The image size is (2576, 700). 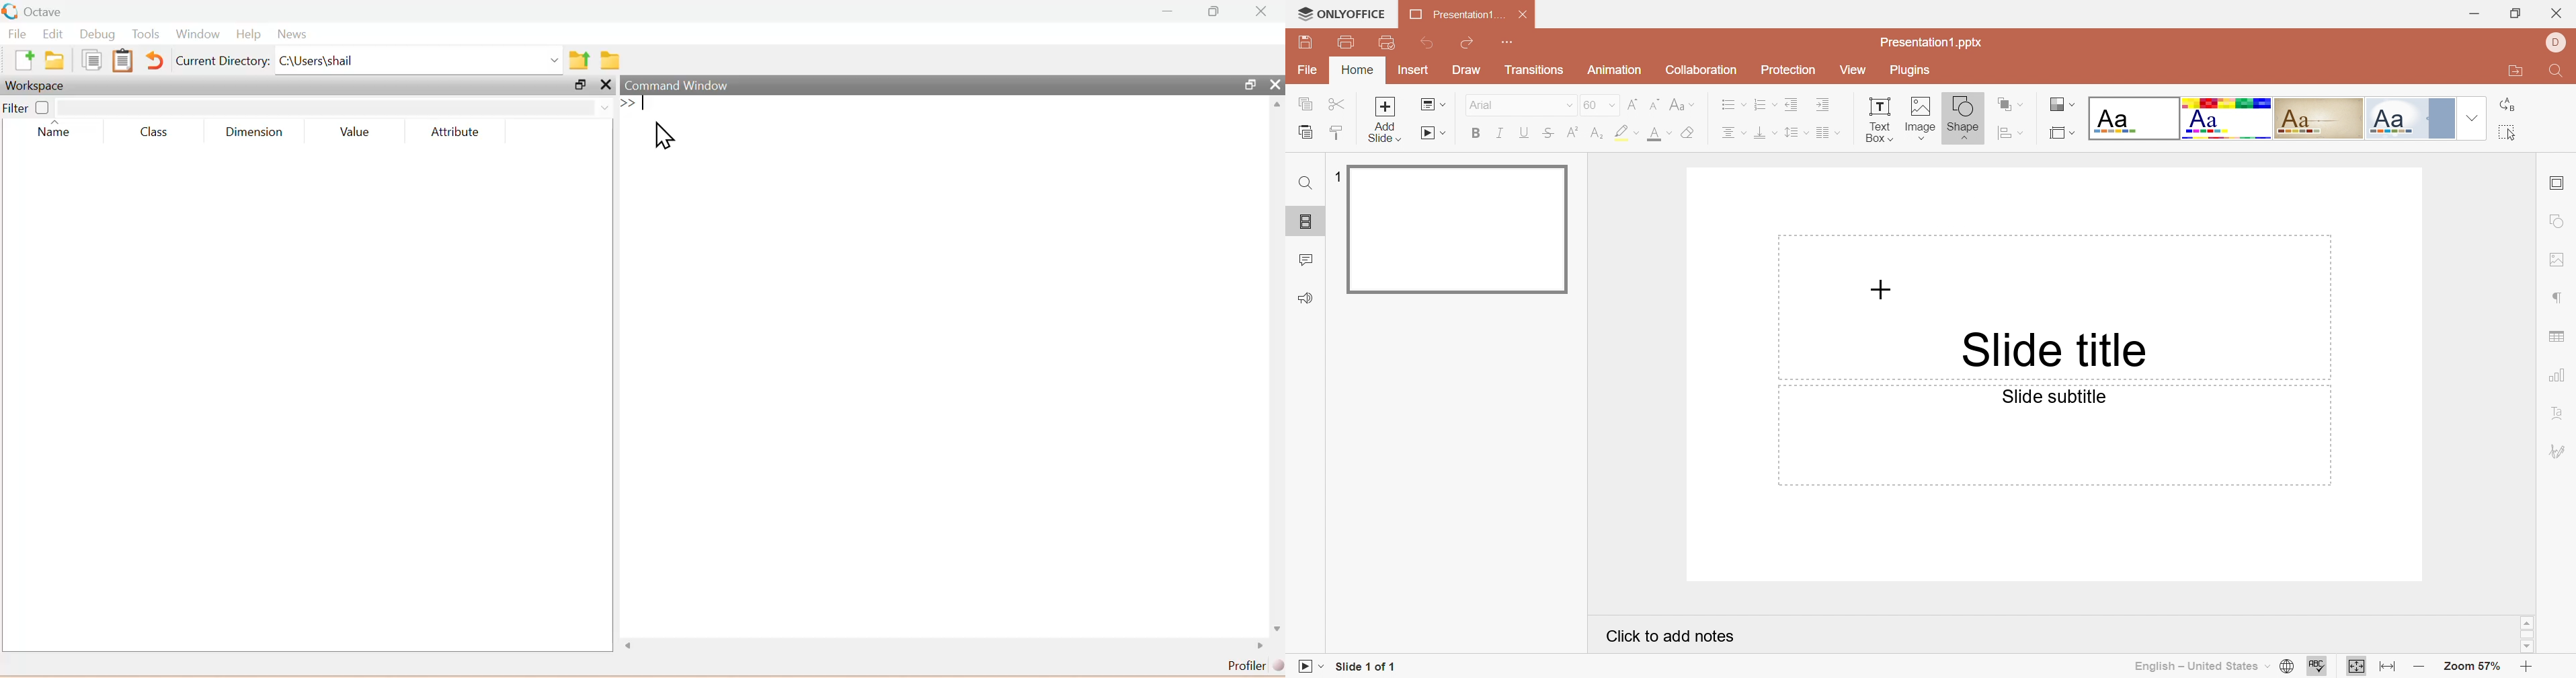 I want to click on Comments, so click(x=1306, y=259).